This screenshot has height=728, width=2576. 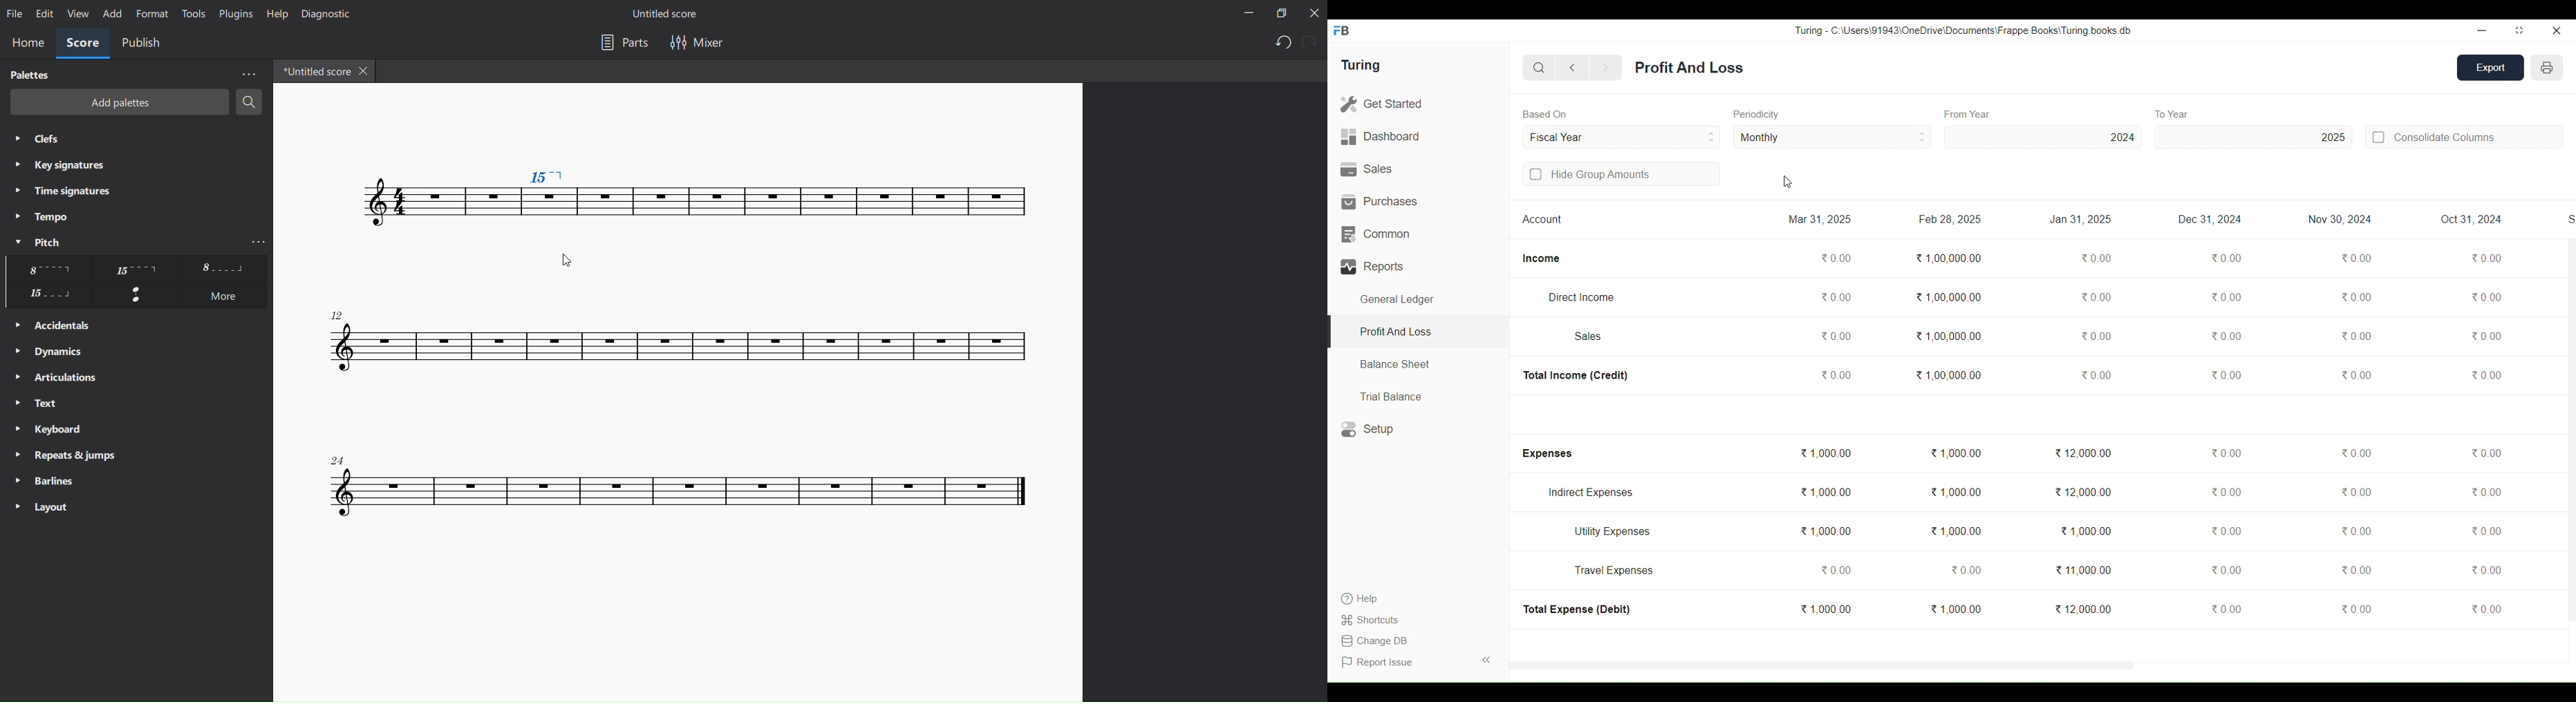 What do you see at coordinates (1578, 609) in the screenshot?
I see `Total Expense (Debit)` at bounding box center [1578, 609].